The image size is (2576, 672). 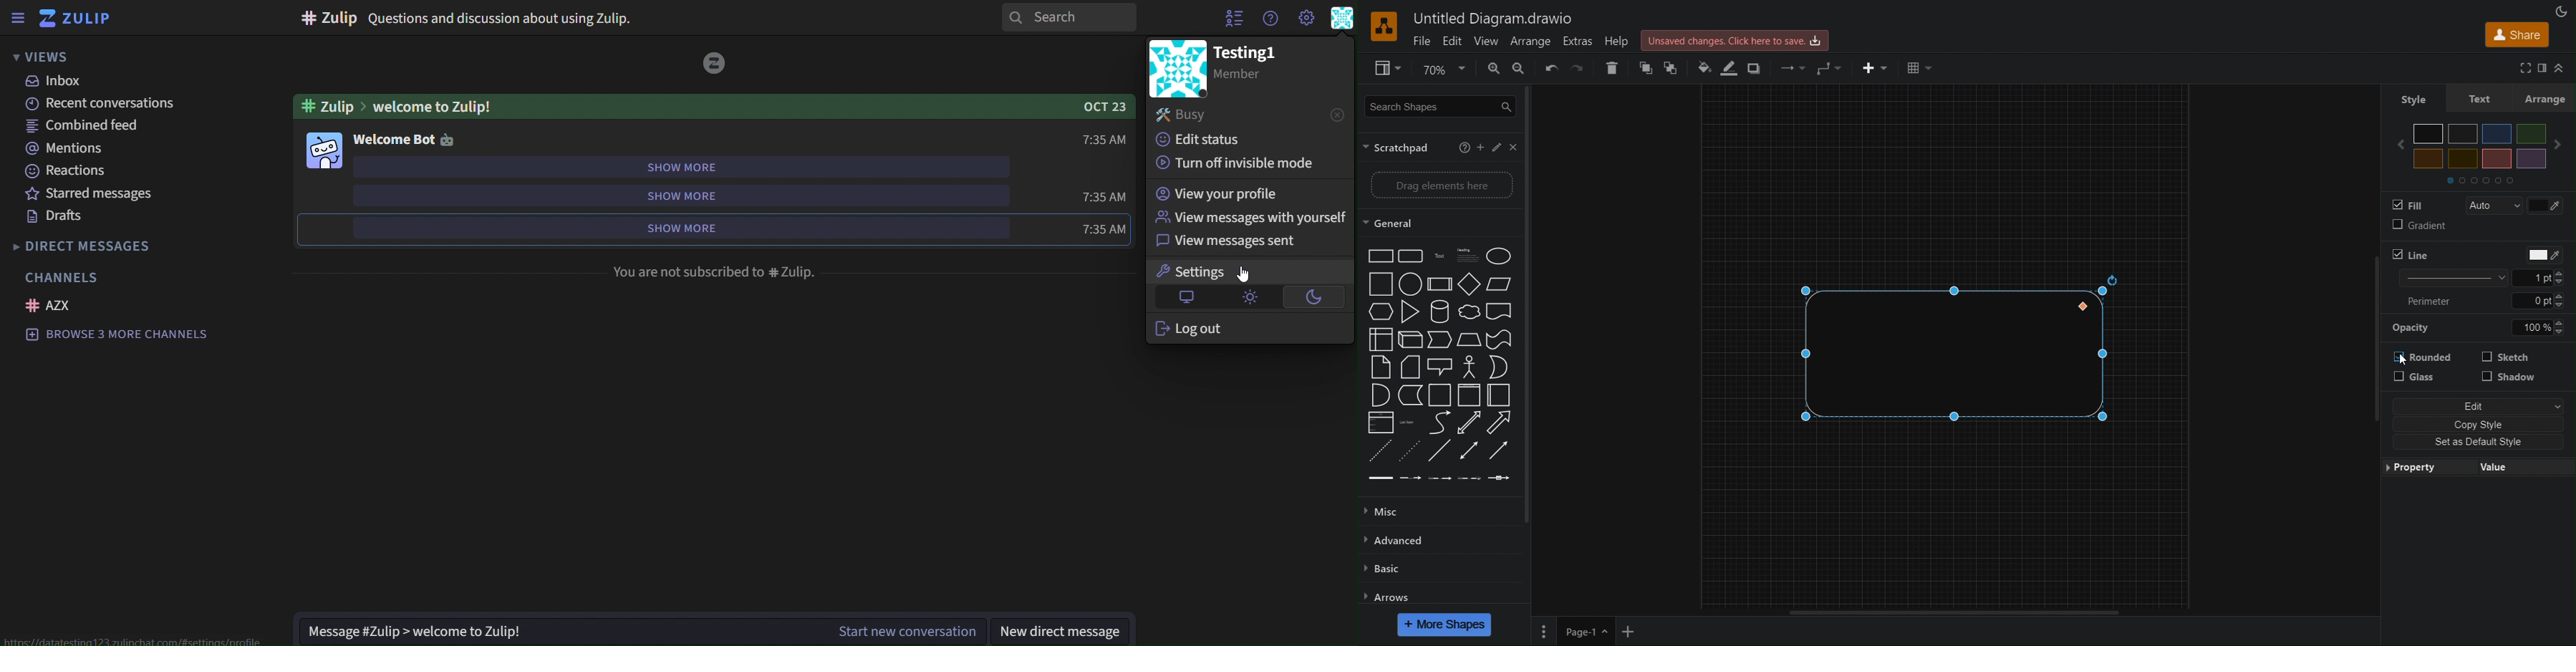 I want to click on show more, so click(x=685, y=165).